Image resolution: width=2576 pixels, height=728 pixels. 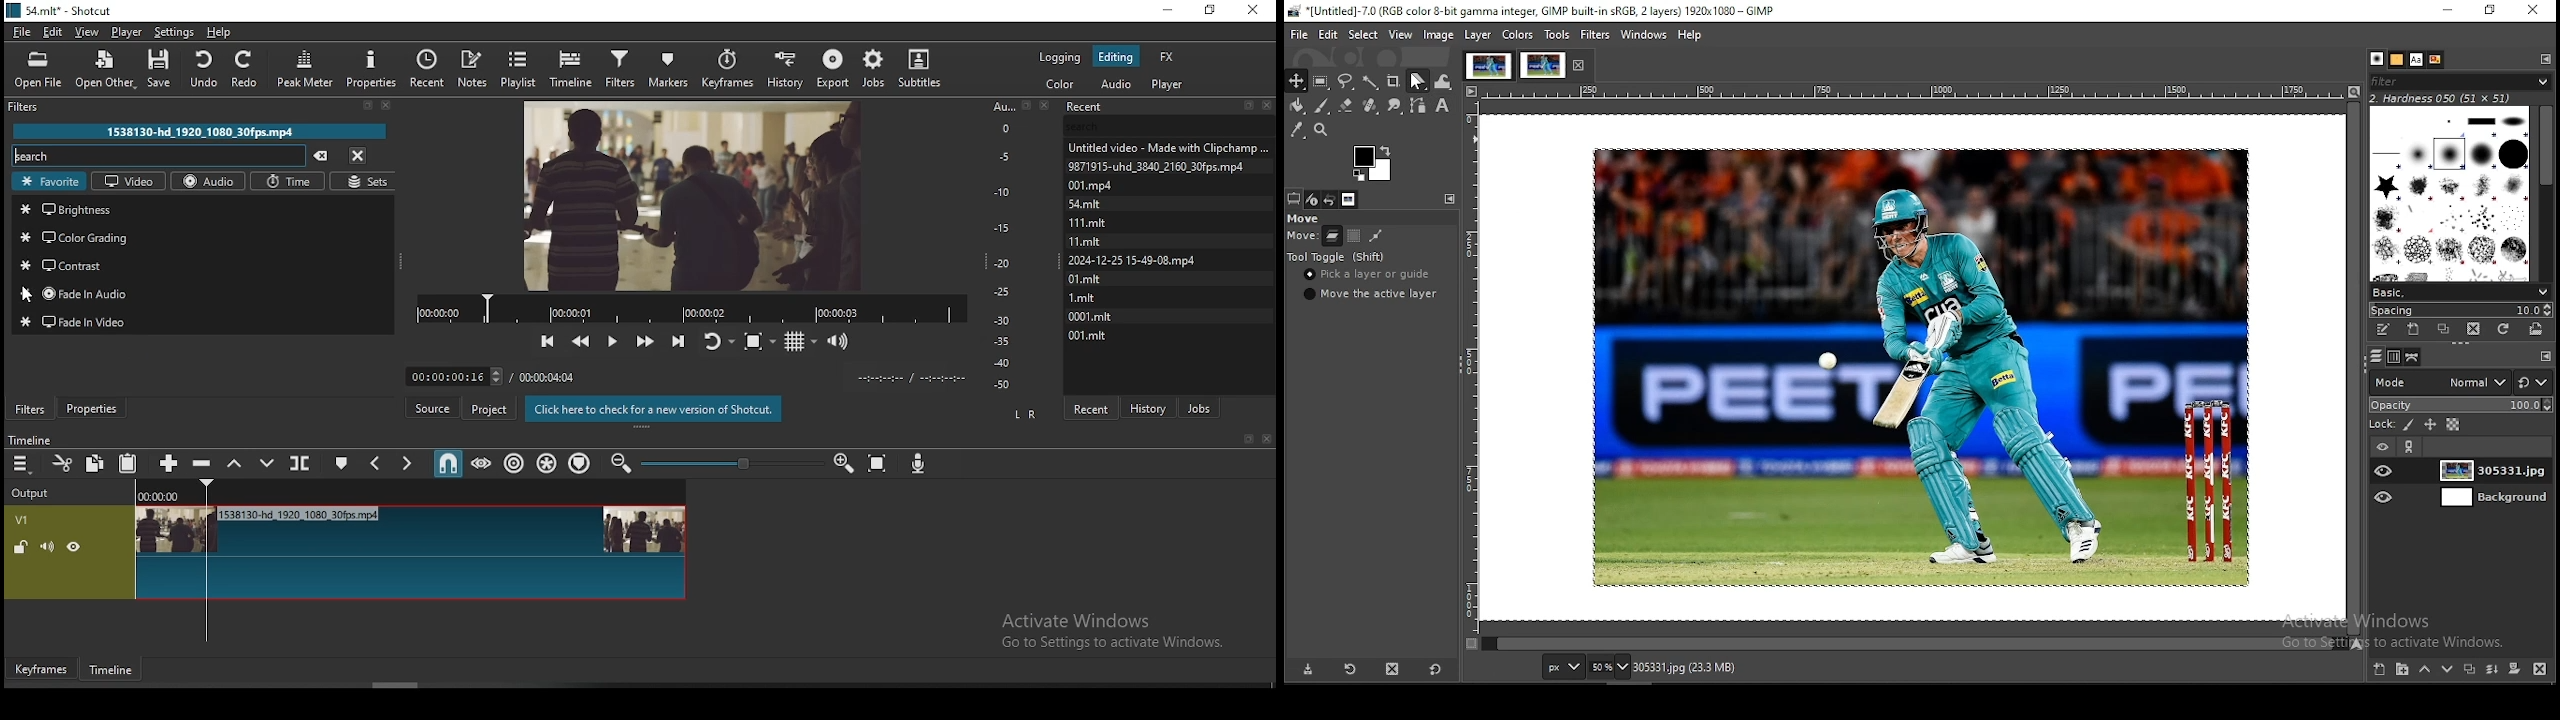 What do you see at coordinates (1168, 57) in the screenshot?
I see `fx` at bounding box center [1168, 57].